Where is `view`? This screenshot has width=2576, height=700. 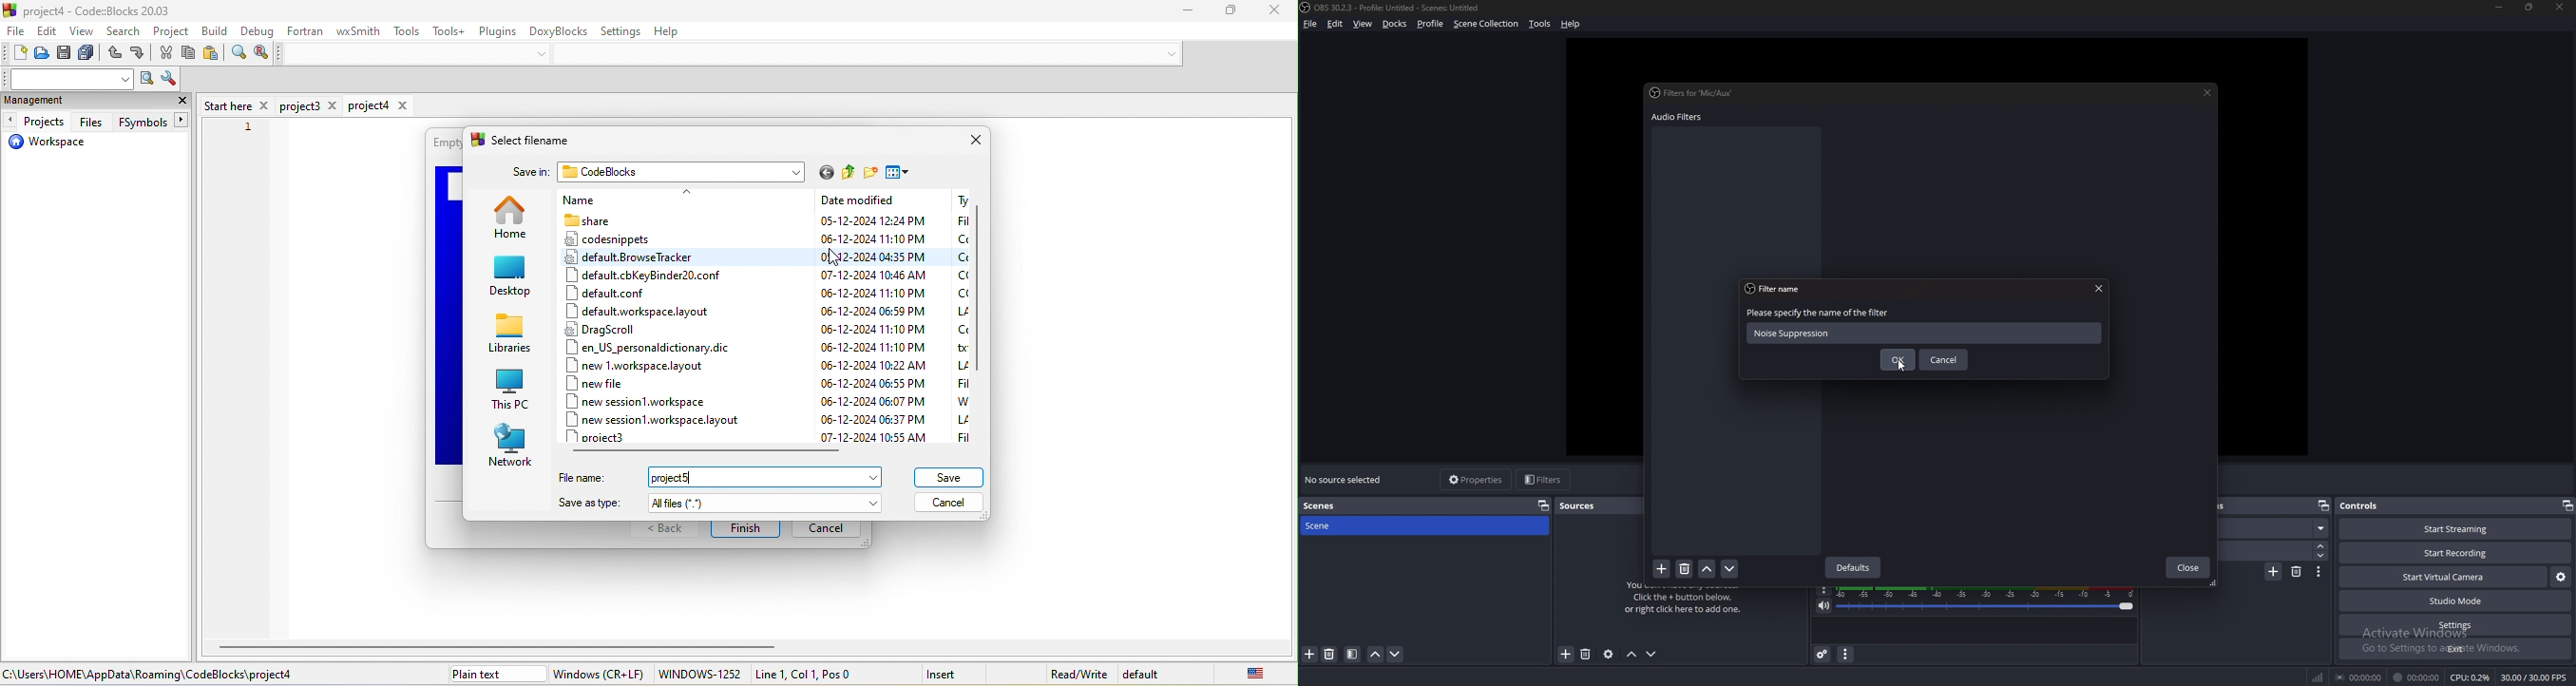 view is located at coordinates (1363, 24).